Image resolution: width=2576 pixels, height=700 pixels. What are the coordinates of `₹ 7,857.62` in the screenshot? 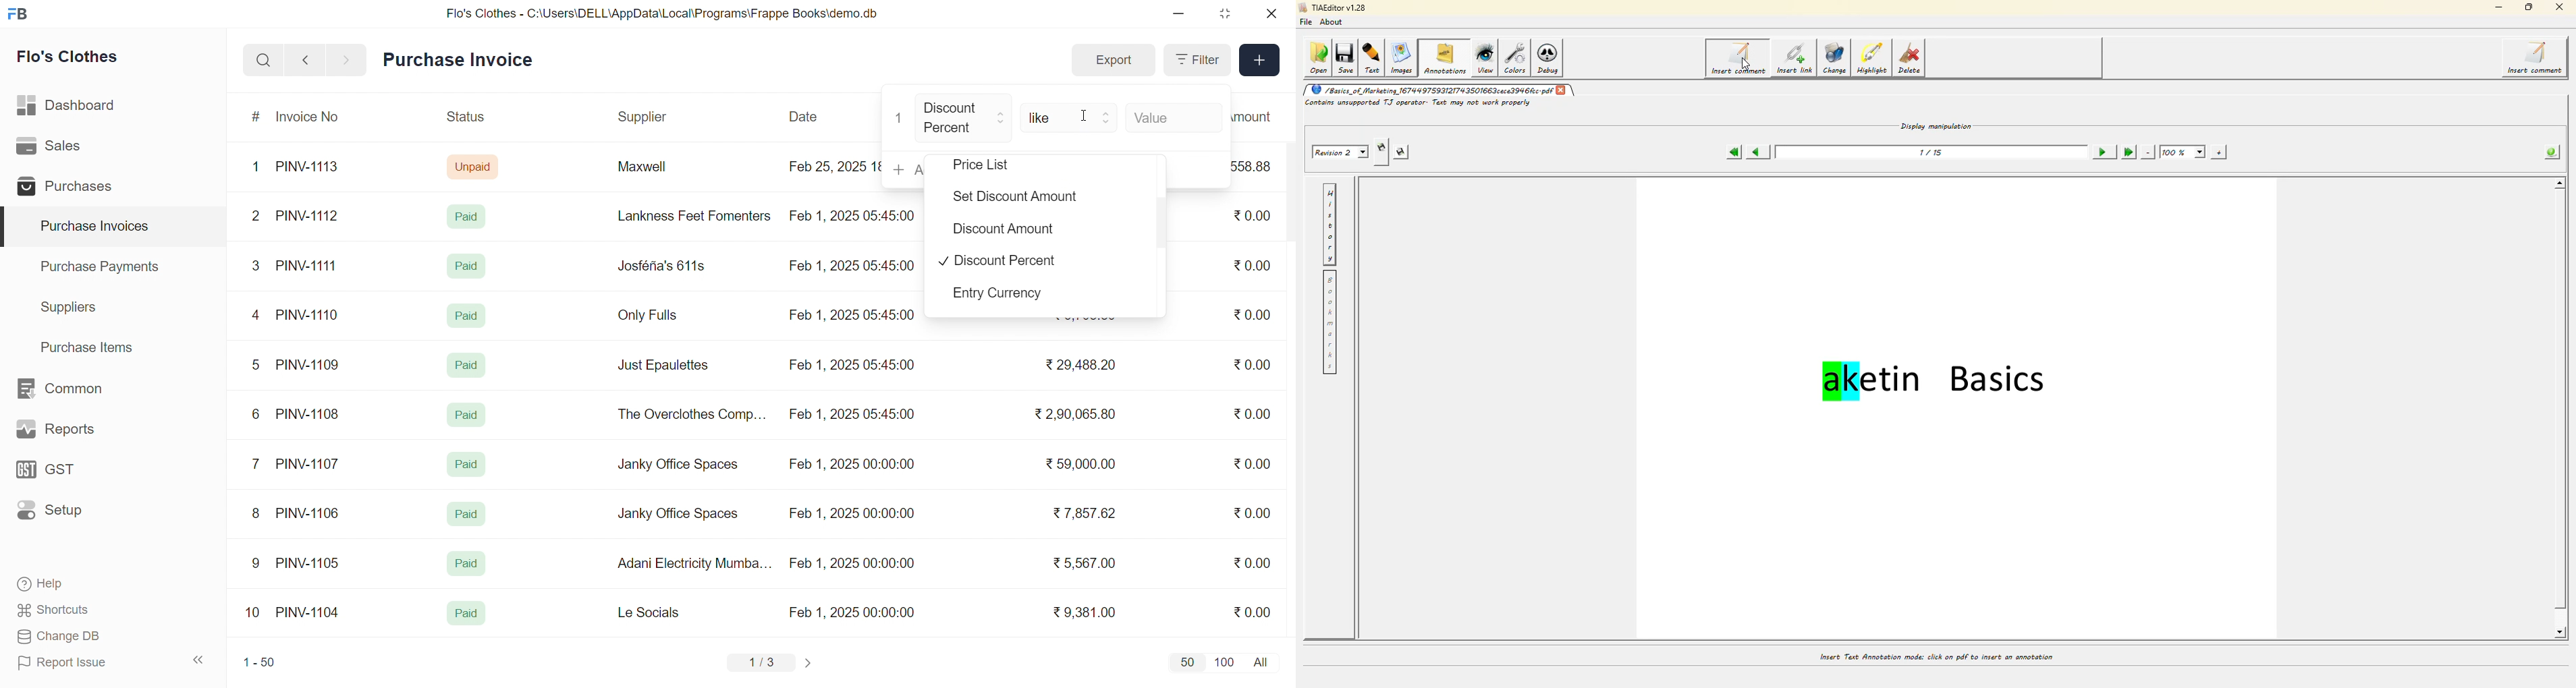 It's located at (1086, 513).